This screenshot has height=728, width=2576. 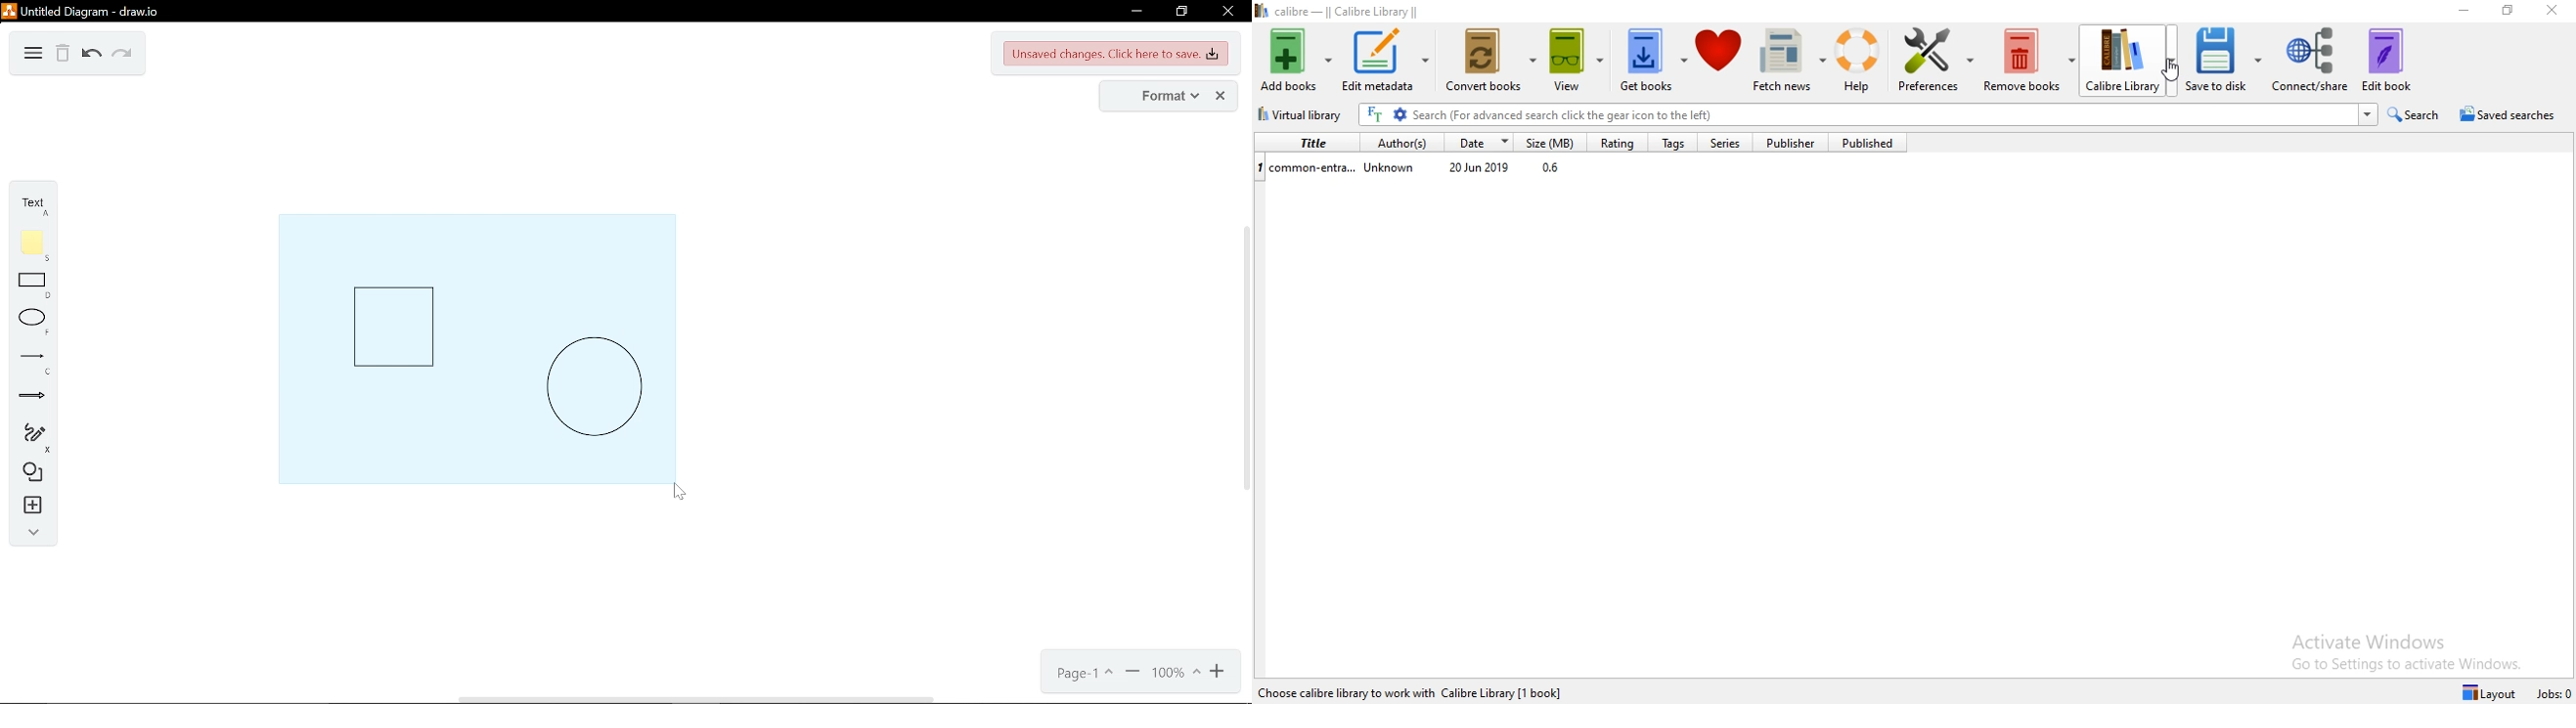 What do you see at coordinates (1165, 97) in the screenshot?
I see `format` at bounding box center [1165, 97].